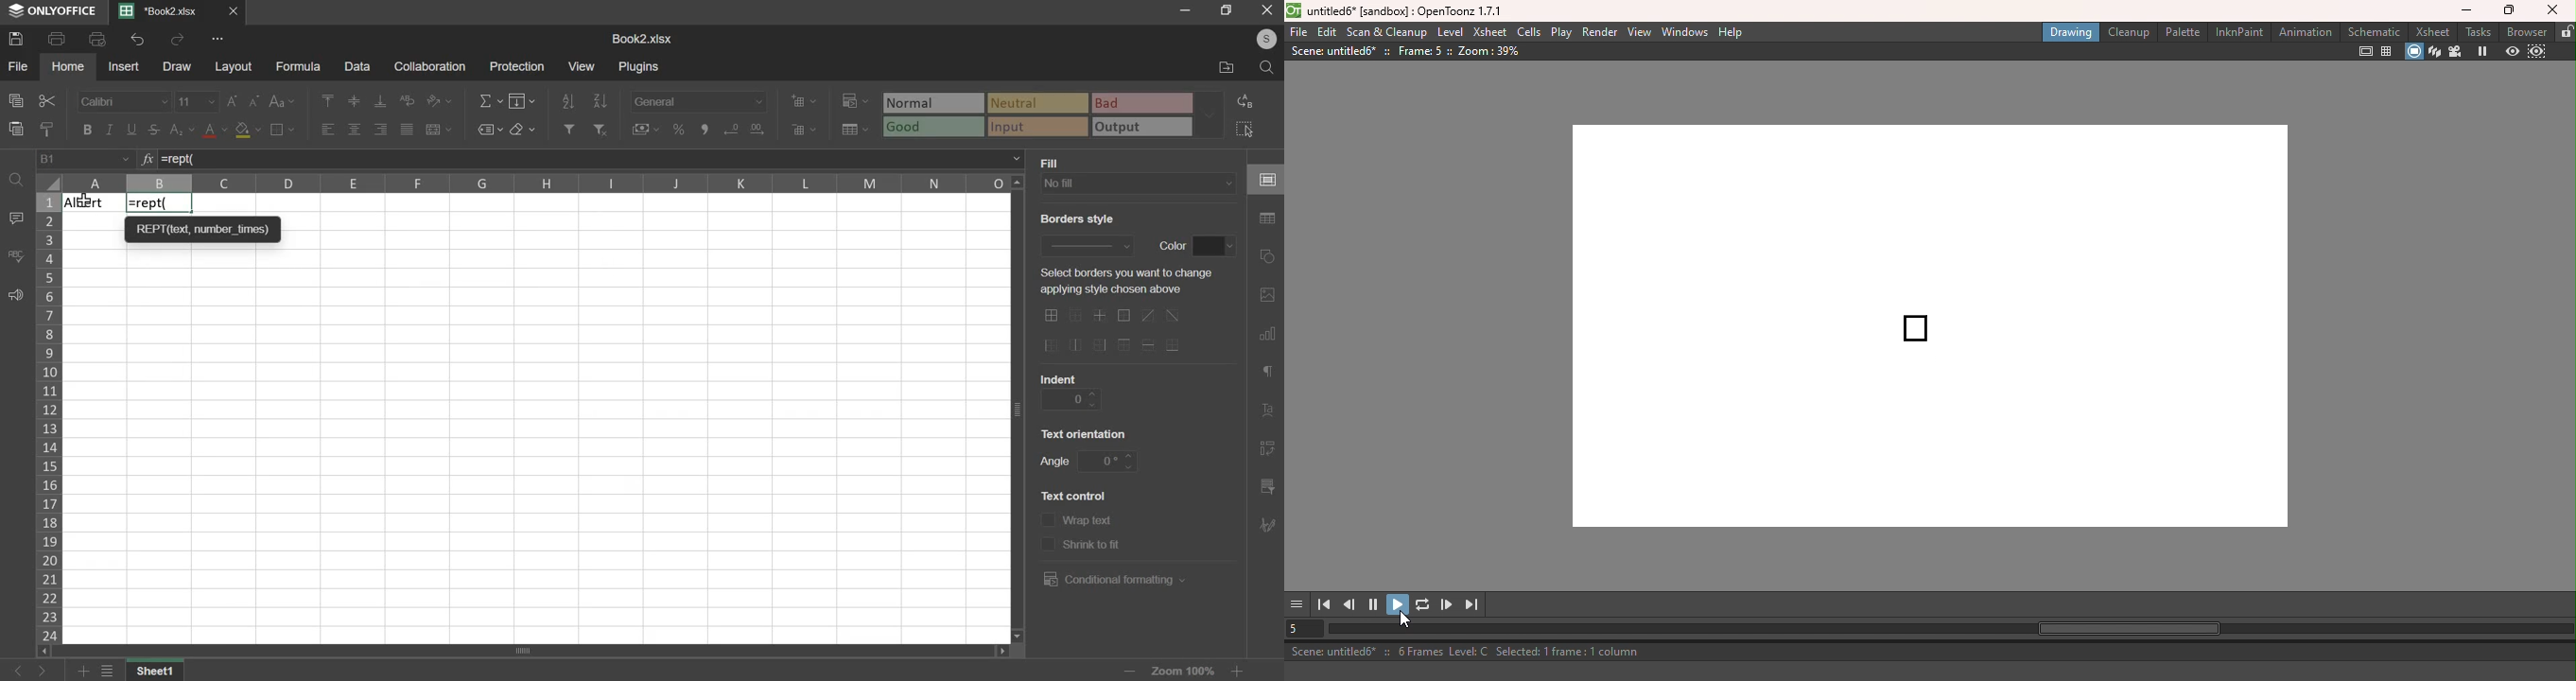  What do you see at coordinates (139, 39) in the screenshot?
I see `undo` at bounding box center [139, 39].